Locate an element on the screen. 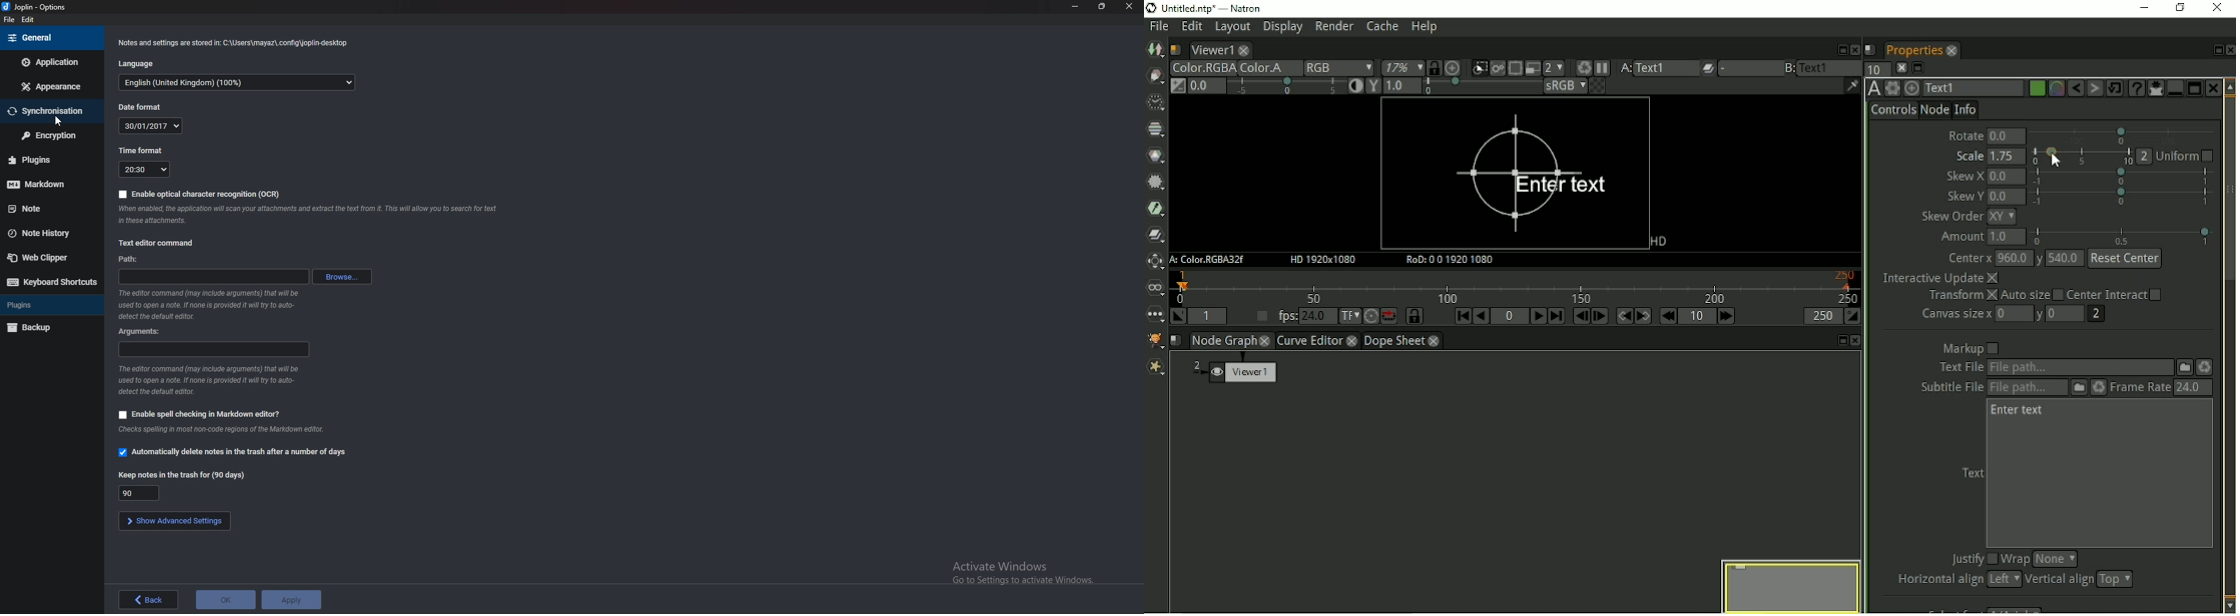 This screenshot has width=2240, height=616. data format is located at coordinates (139, 107).